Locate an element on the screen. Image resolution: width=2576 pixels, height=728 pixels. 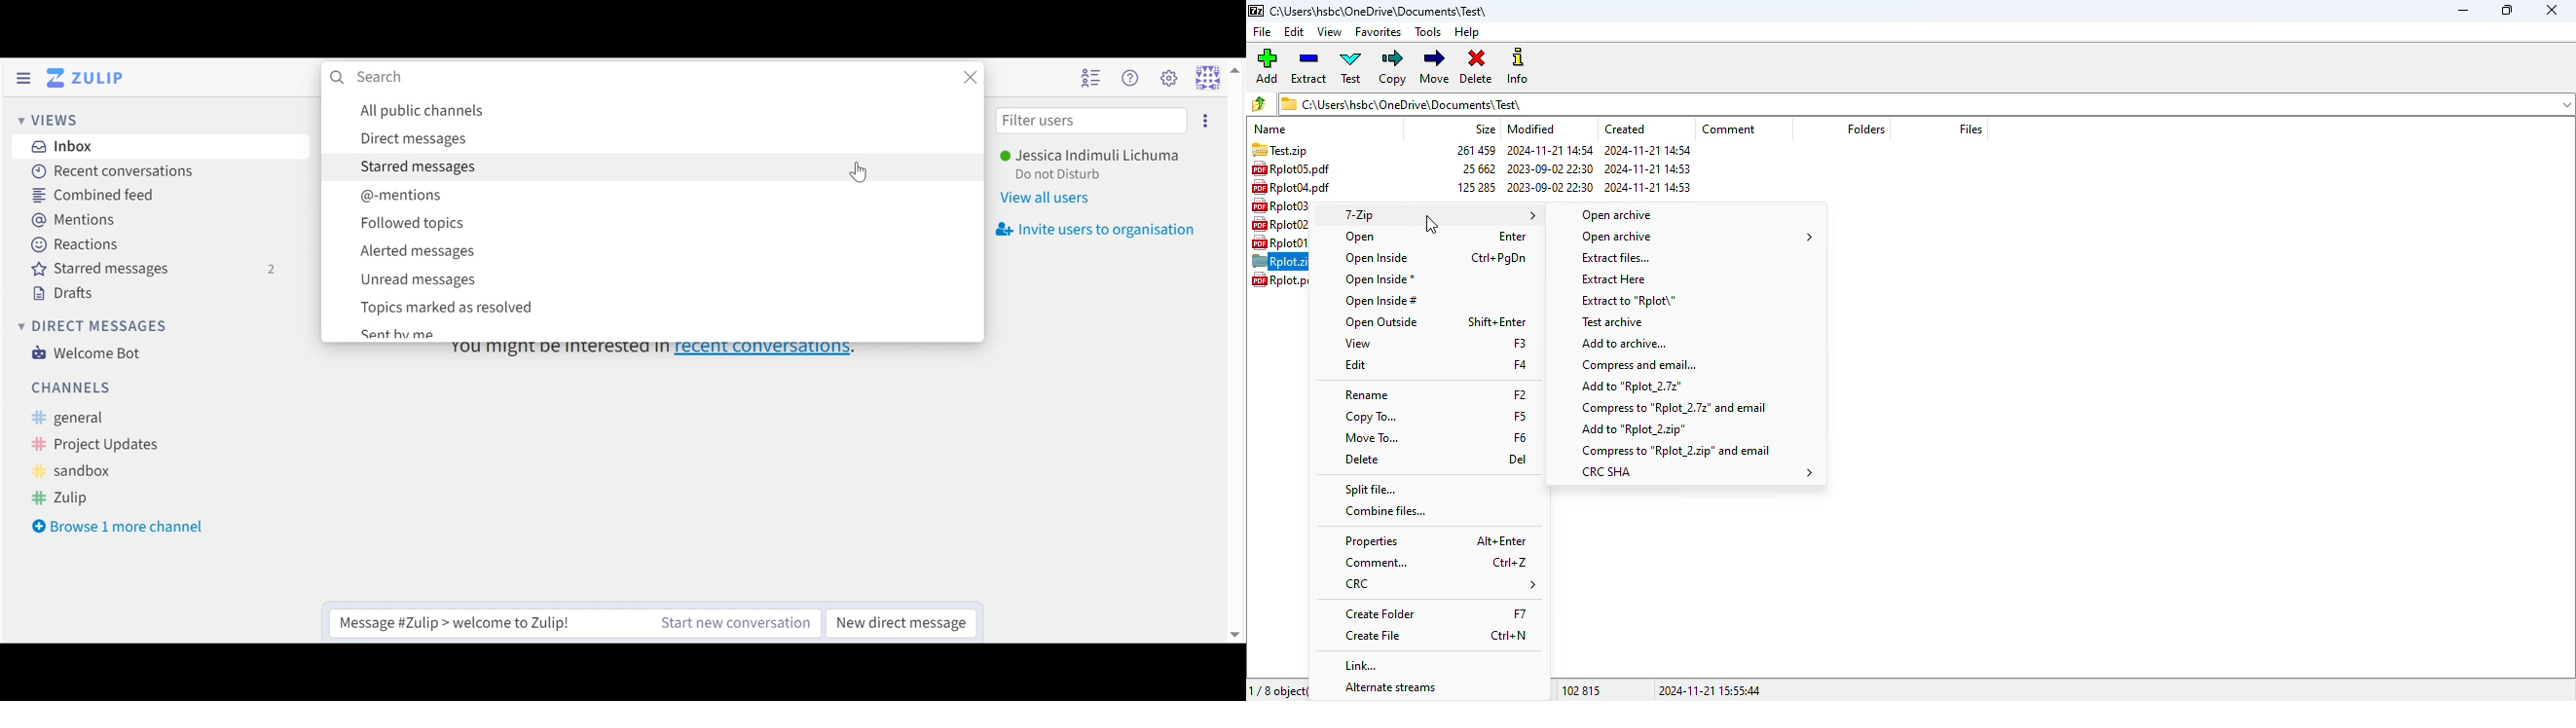
recent conversations is located at coordinates (657, 347).